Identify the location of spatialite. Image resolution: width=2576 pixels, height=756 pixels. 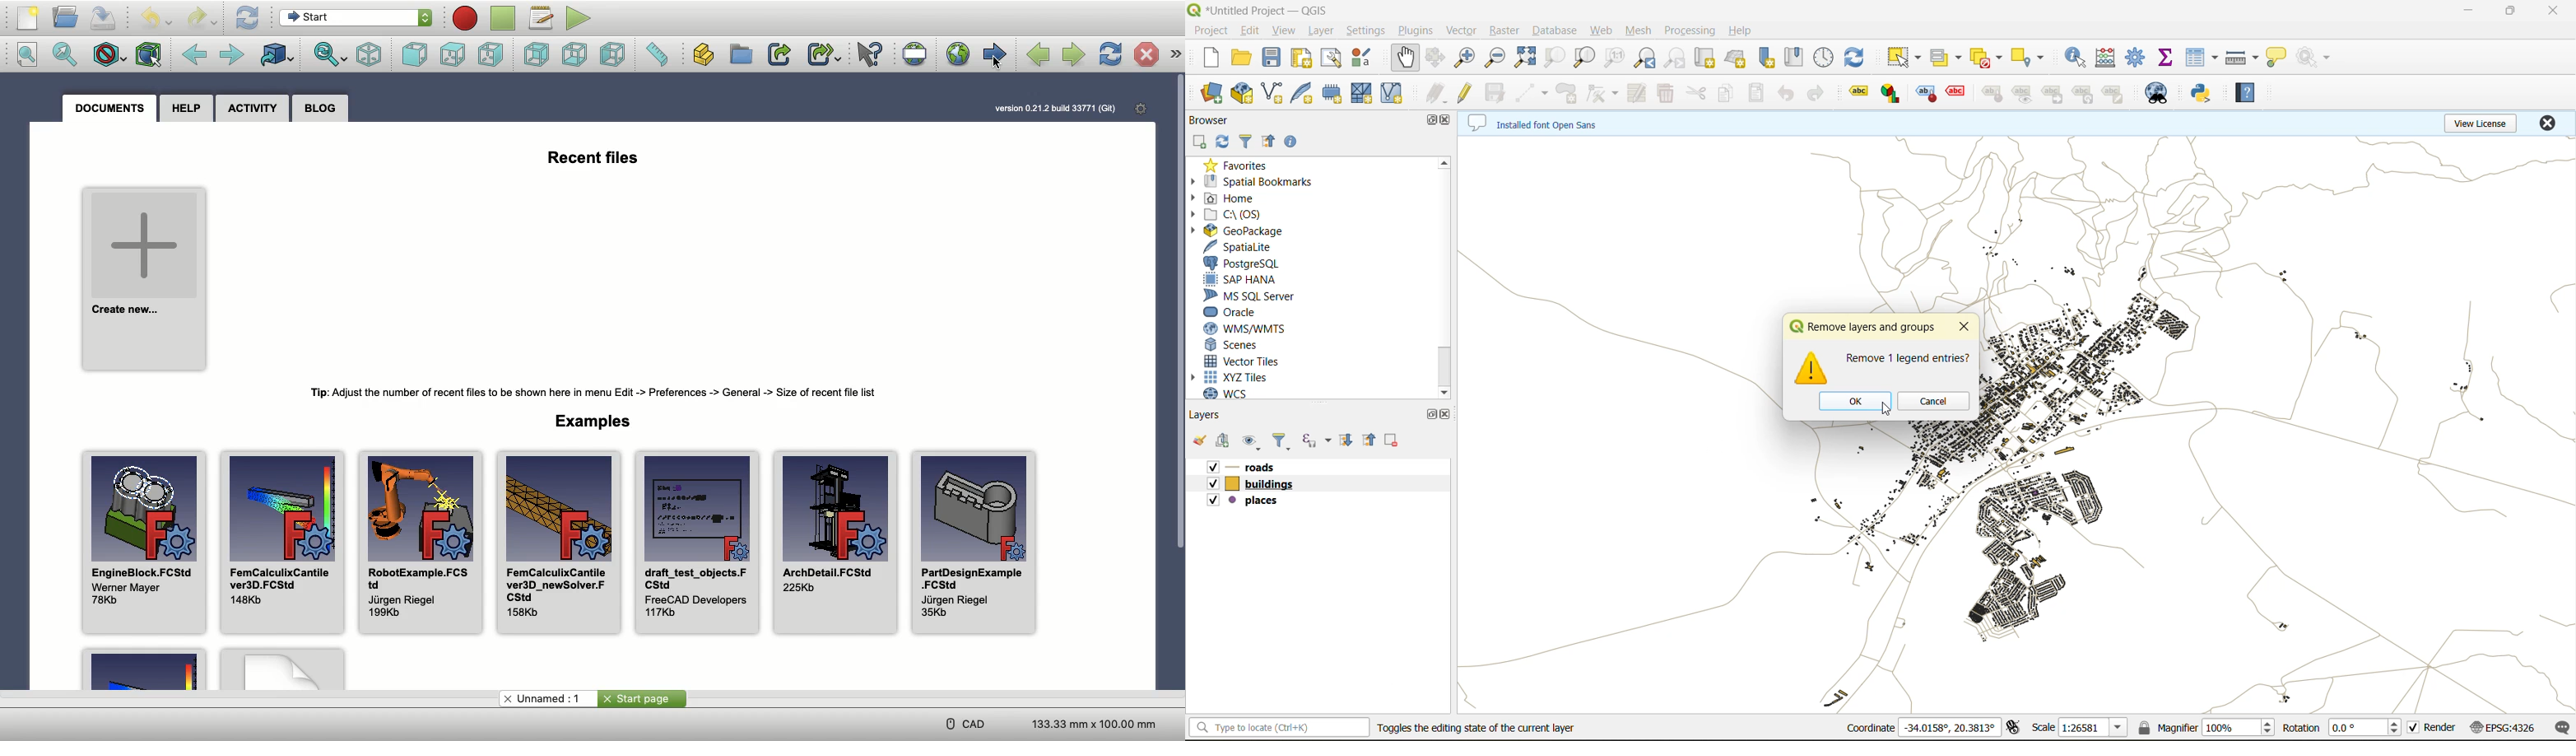
(1247, 248).